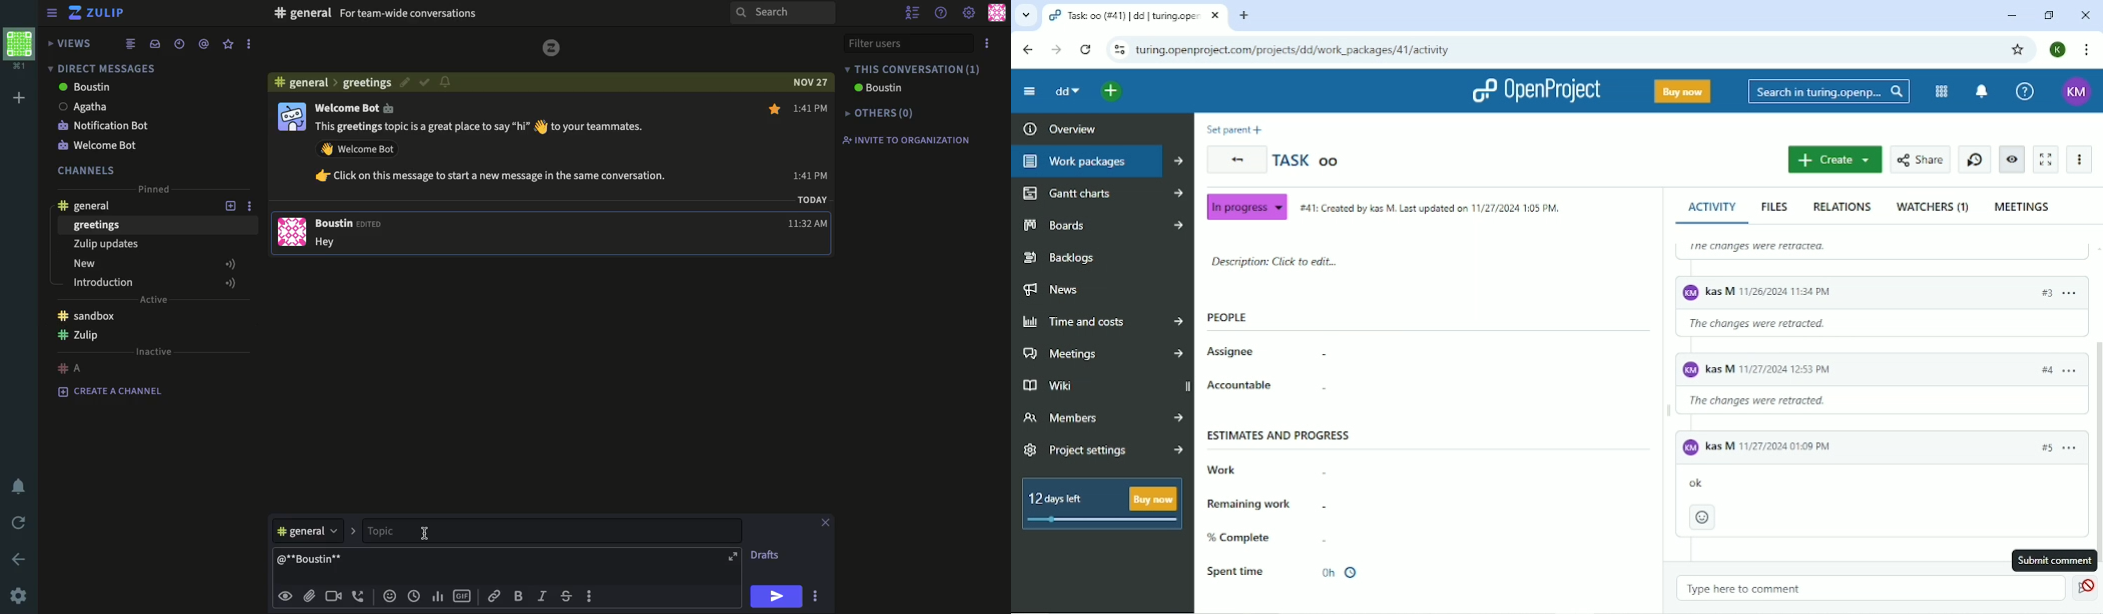  Describe the element at coordinates (154, 263) in the screenshot. I see `new` at that location.